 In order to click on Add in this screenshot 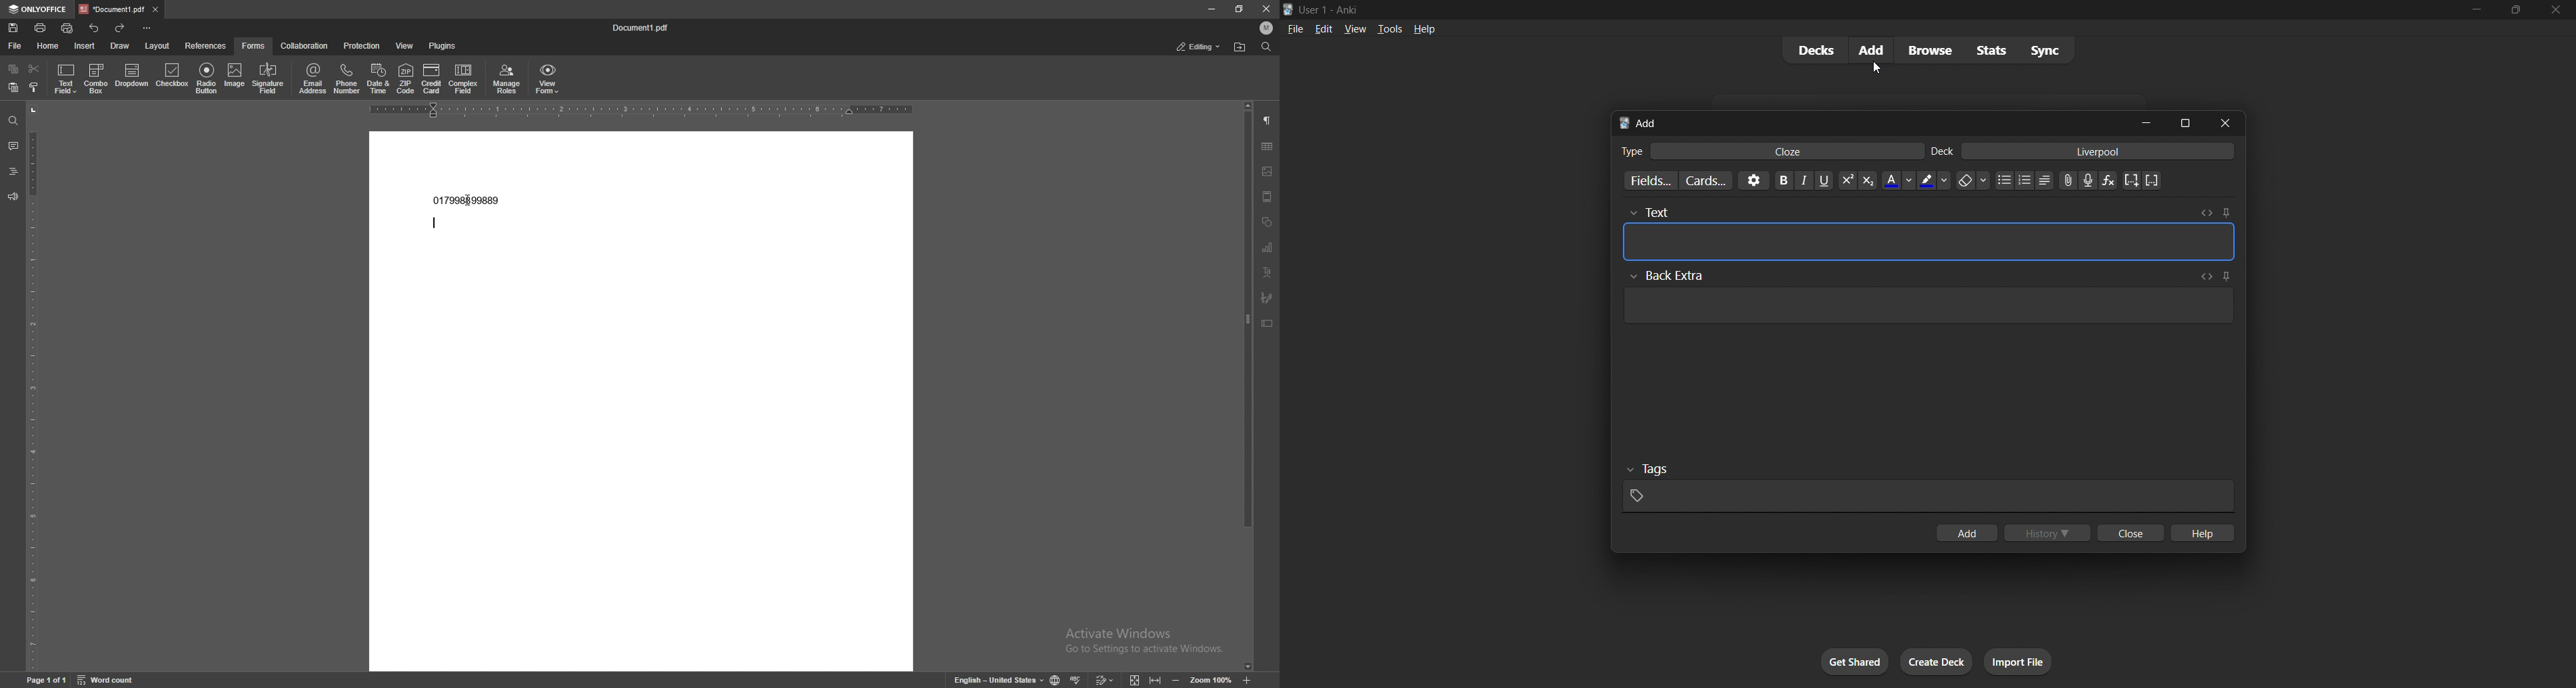, I will do `click(1645, 122)`.